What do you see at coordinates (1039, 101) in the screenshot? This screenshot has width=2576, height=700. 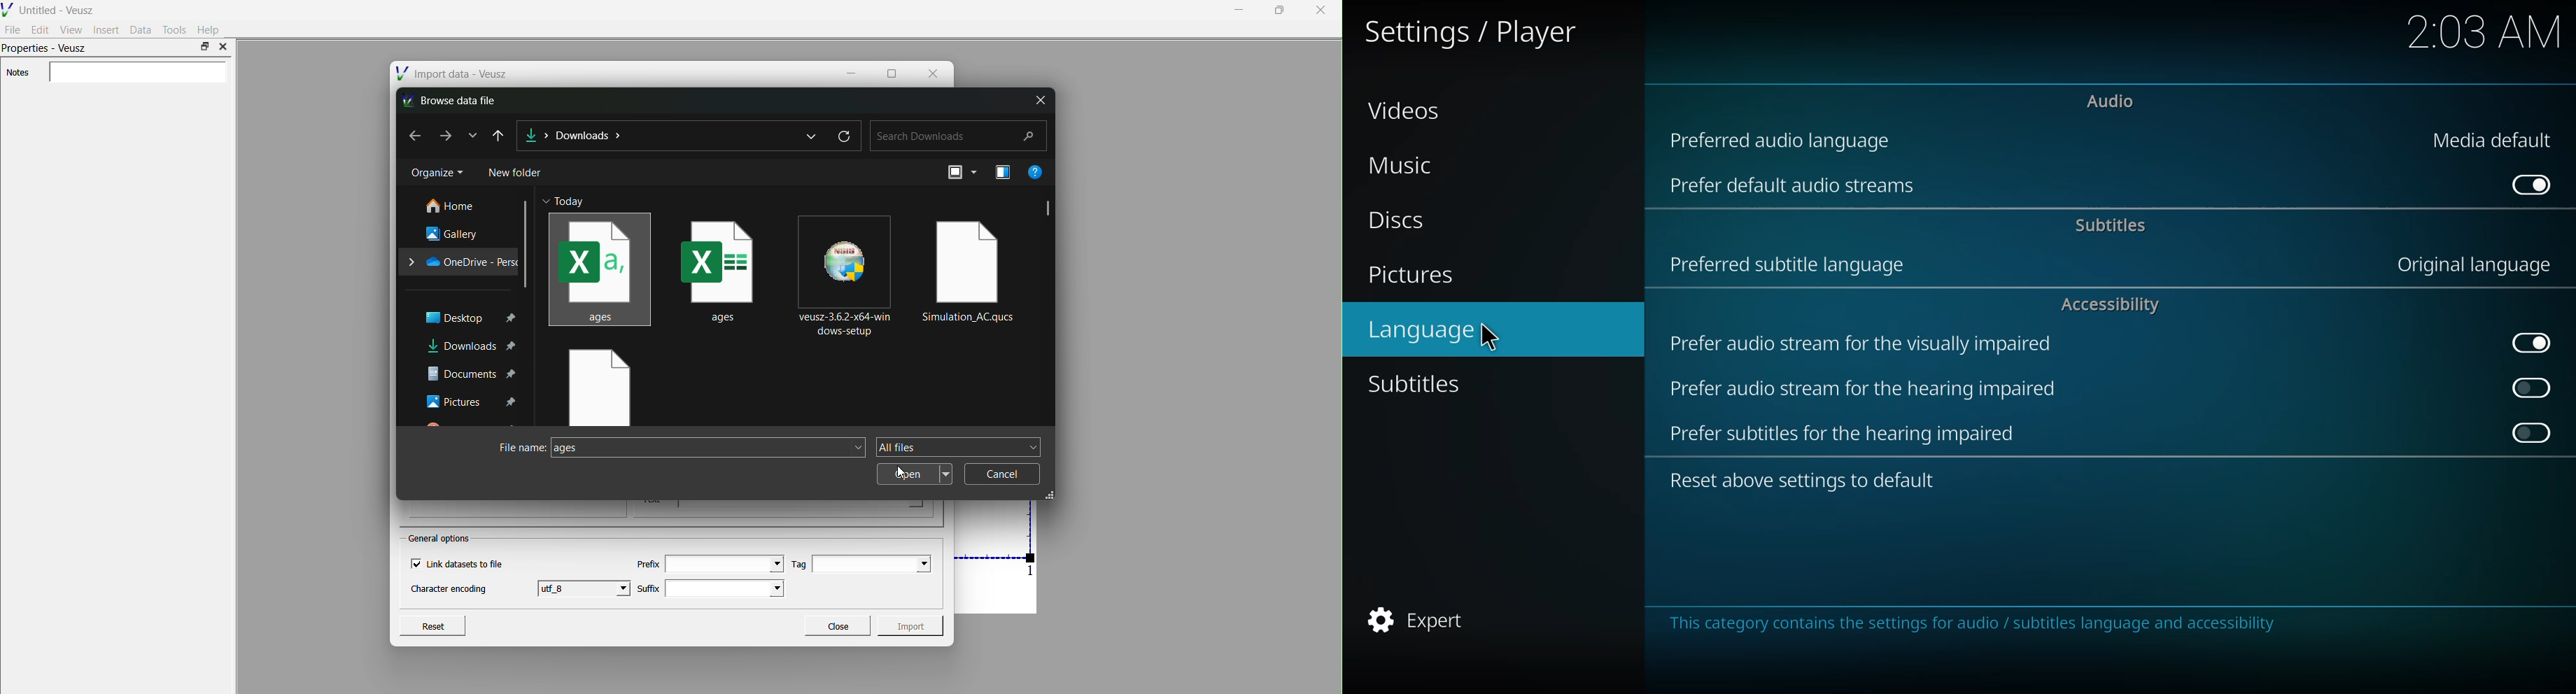 I see `close` at bounding box center [1039, 101].